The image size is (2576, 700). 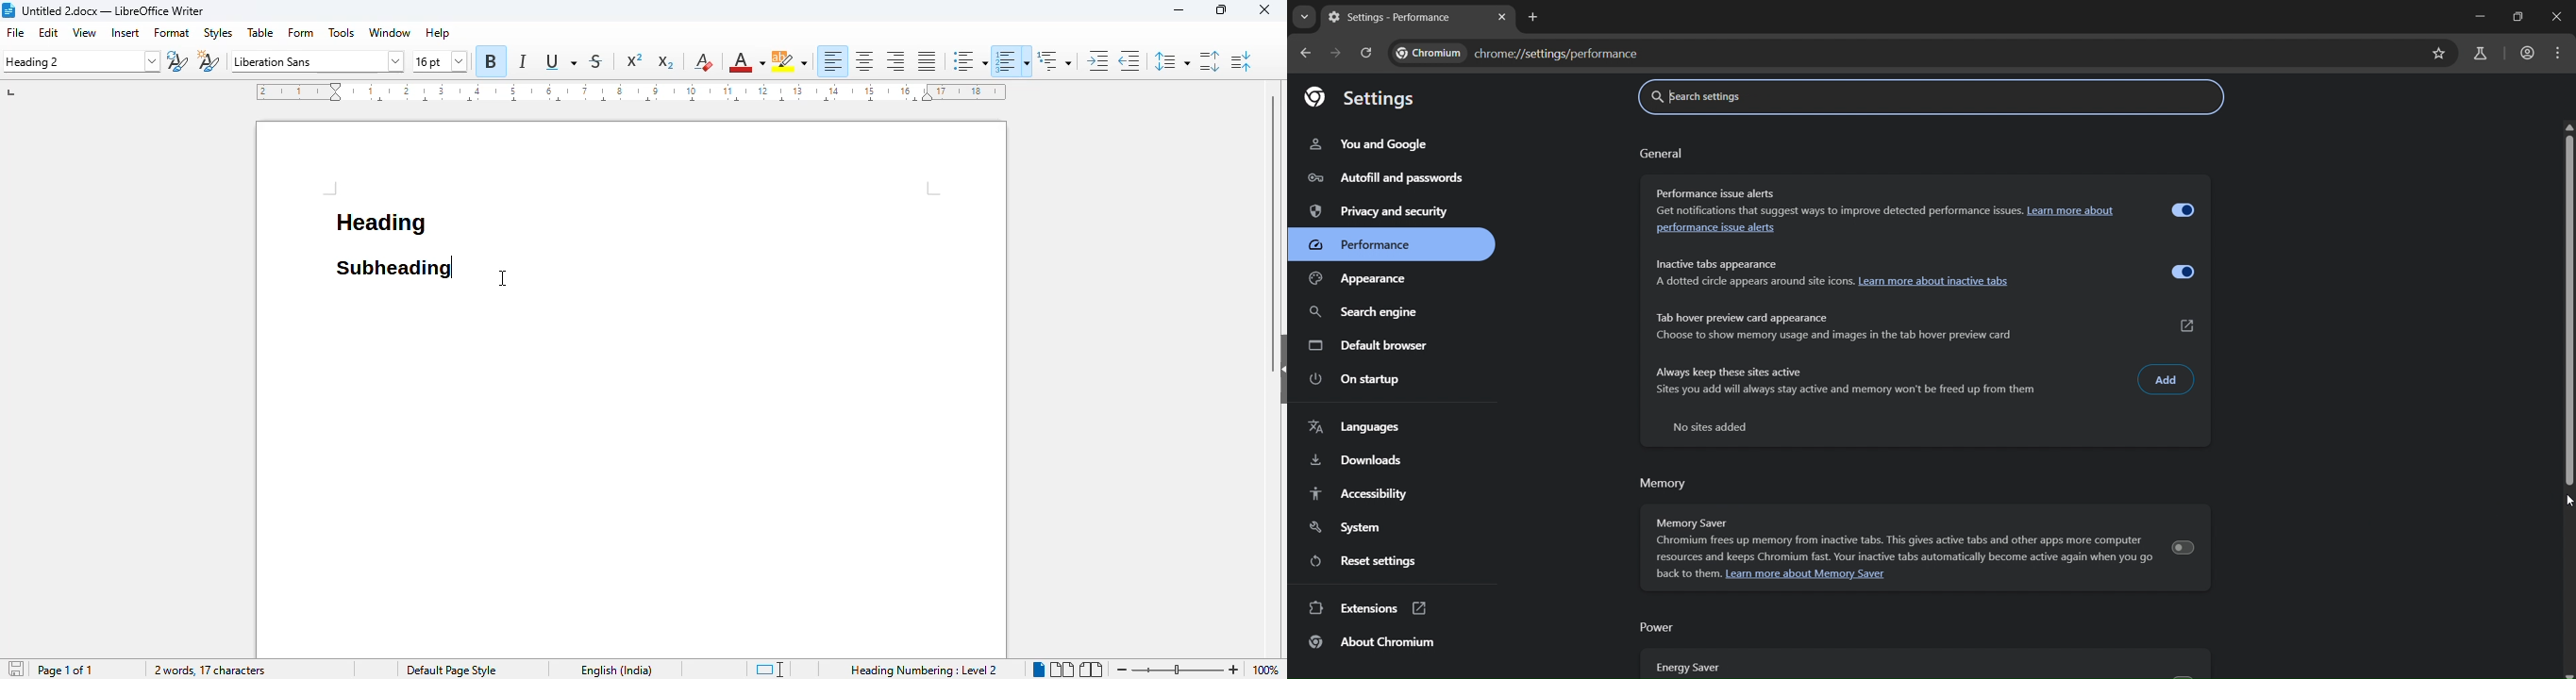 What do you see at coordinates (1372, 347) in the screenshot?
I see `default browser` at bounding box center [1372, 347].